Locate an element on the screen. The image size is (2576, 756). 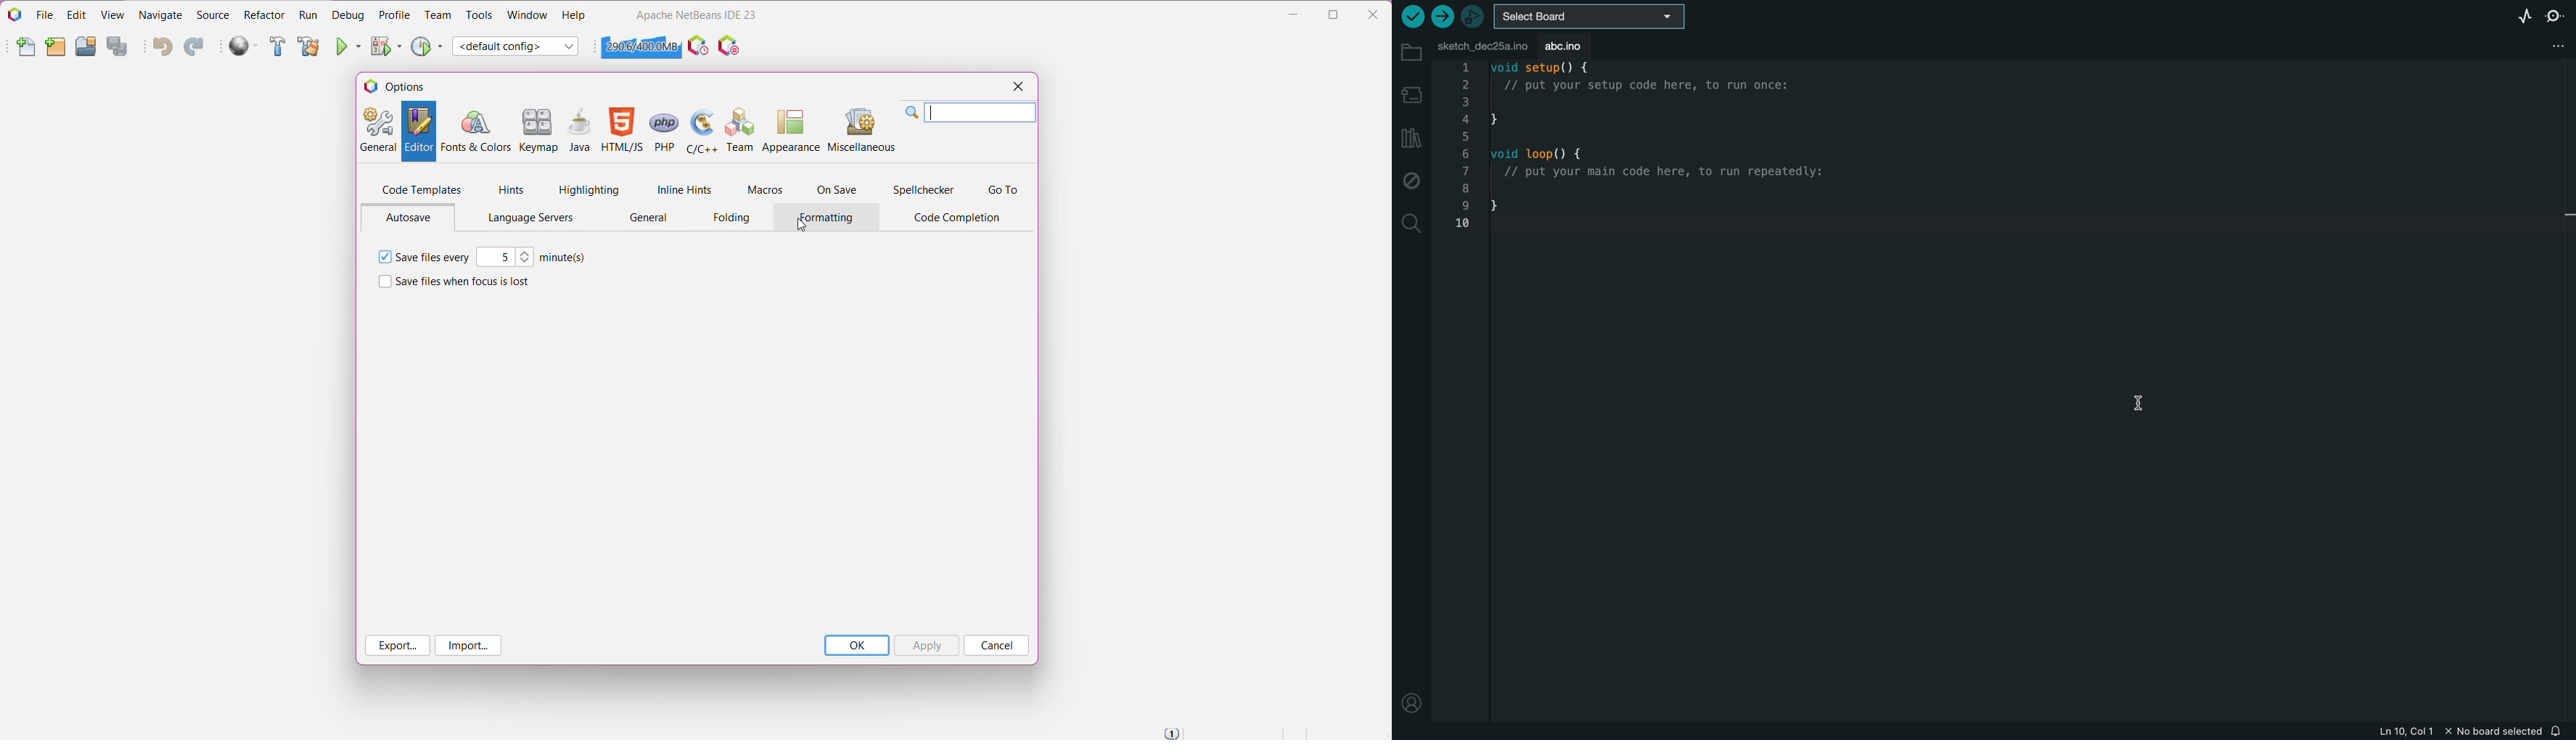
Code Templates is located at coordinates (422, 189).